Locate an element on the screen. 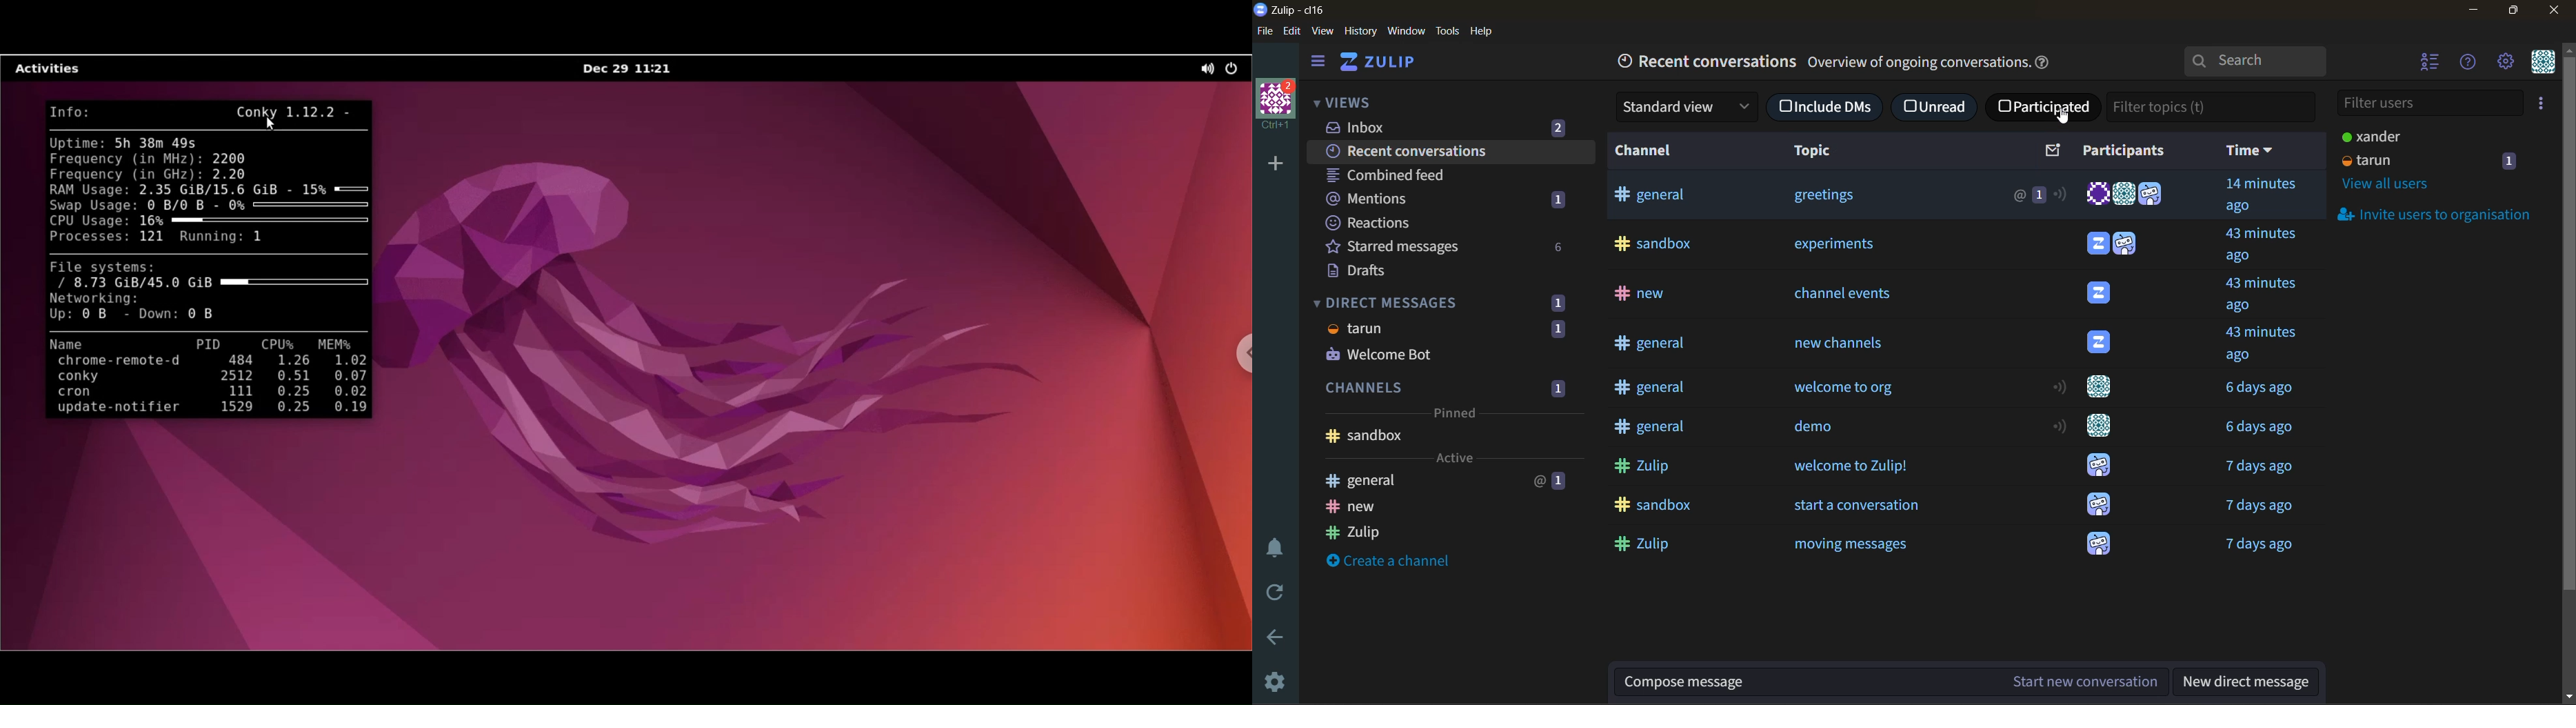  reactions is located at coordinates (1412, 223).